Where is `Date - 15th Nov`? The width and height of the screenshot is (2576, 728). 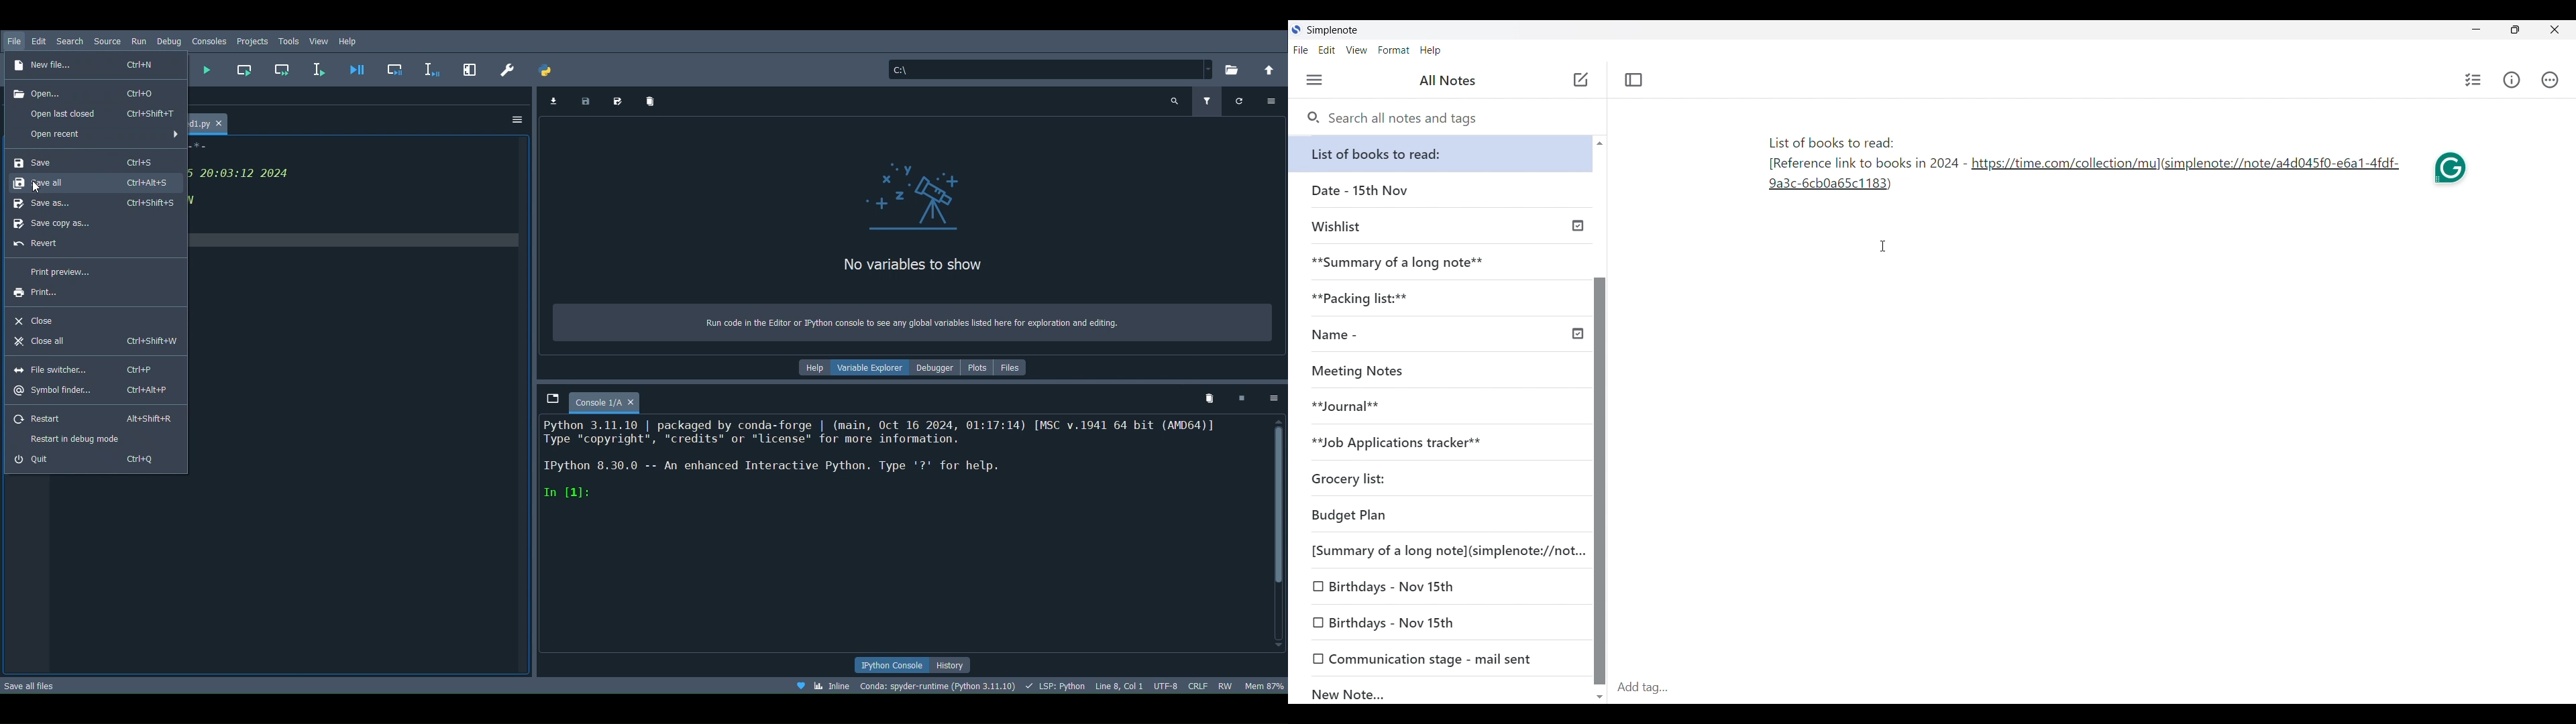
Date - 15th Nov is located at coordinates (1441, 190).